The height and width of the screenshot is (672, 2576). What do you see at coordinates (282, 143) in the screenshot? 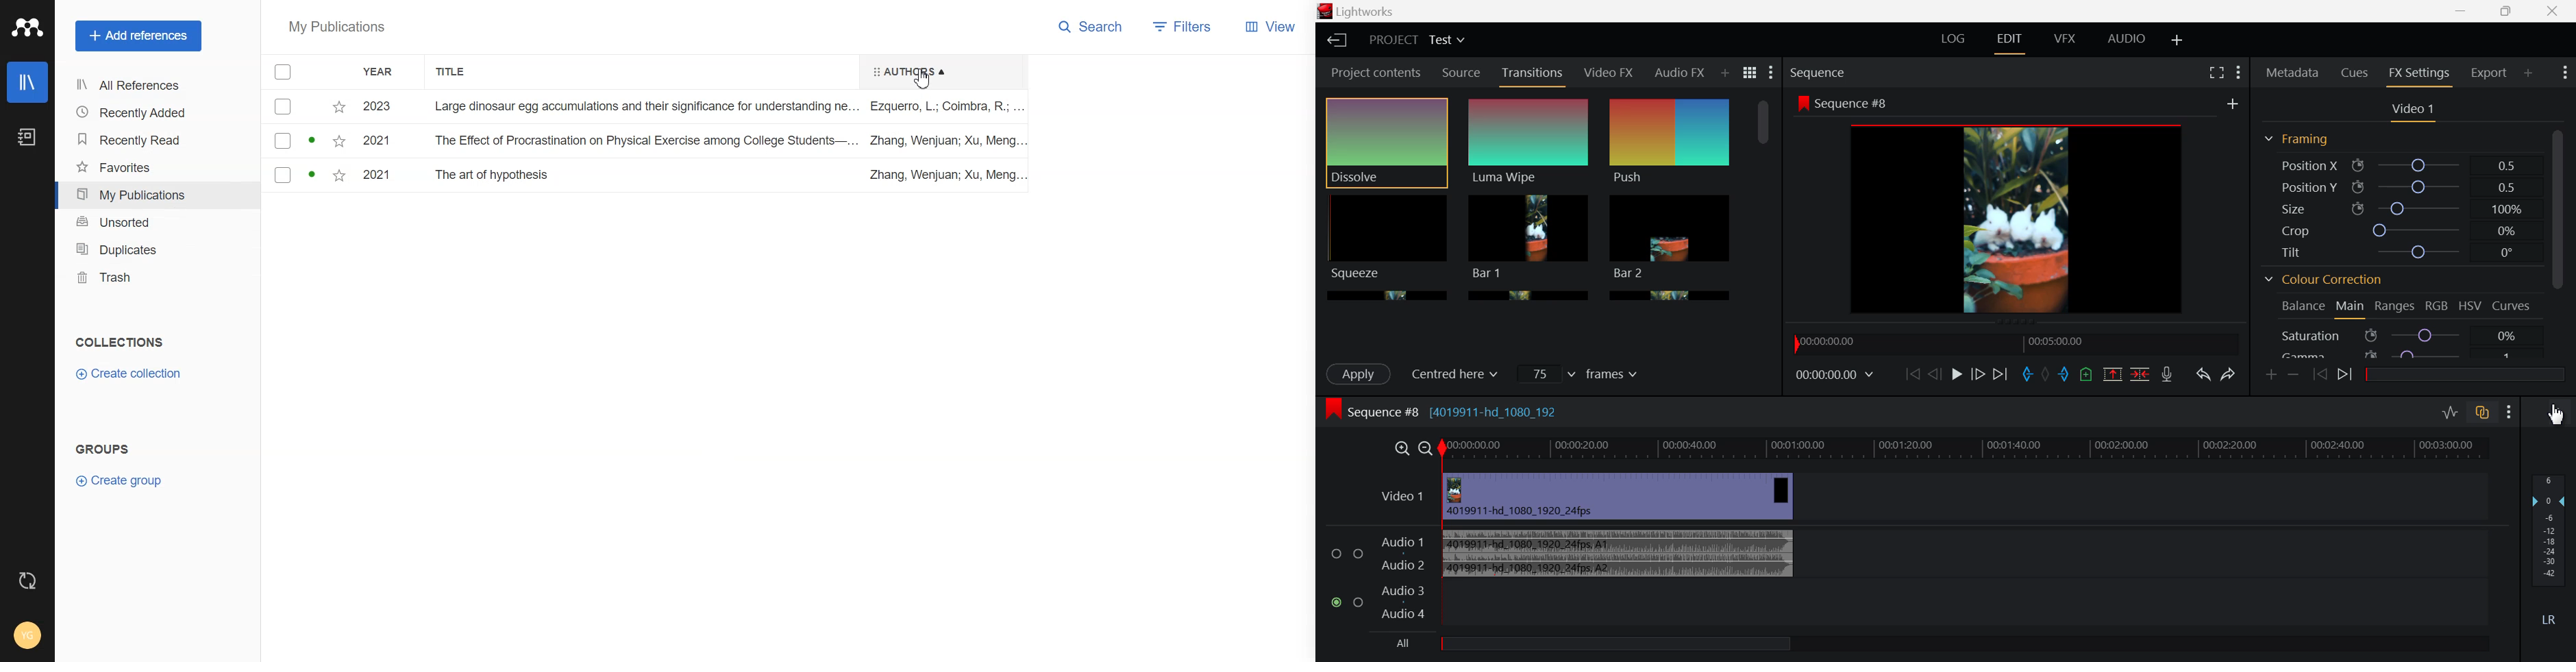
I see `Checkmark` at bounding box center [282, 143].